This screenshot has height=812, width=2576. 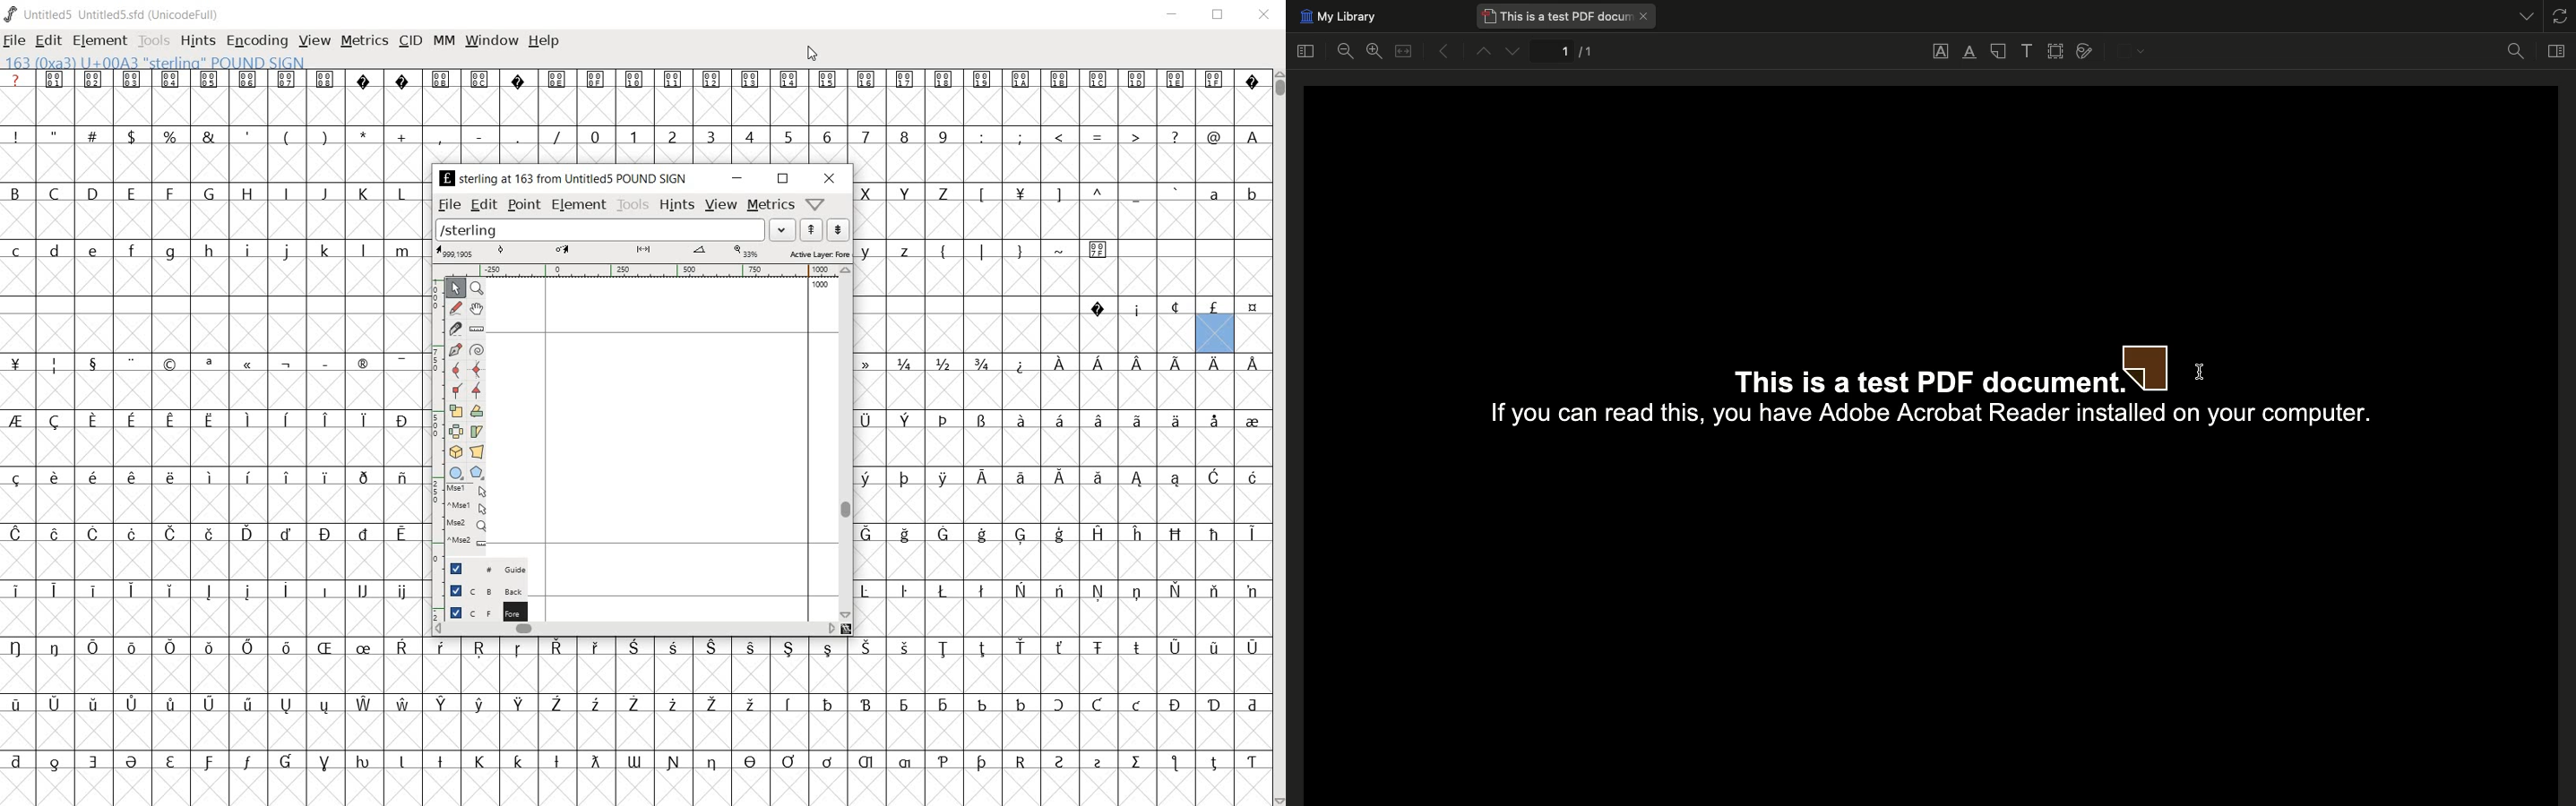 I want to click on This is a test PDF documen, so click(x=1907, y=374).